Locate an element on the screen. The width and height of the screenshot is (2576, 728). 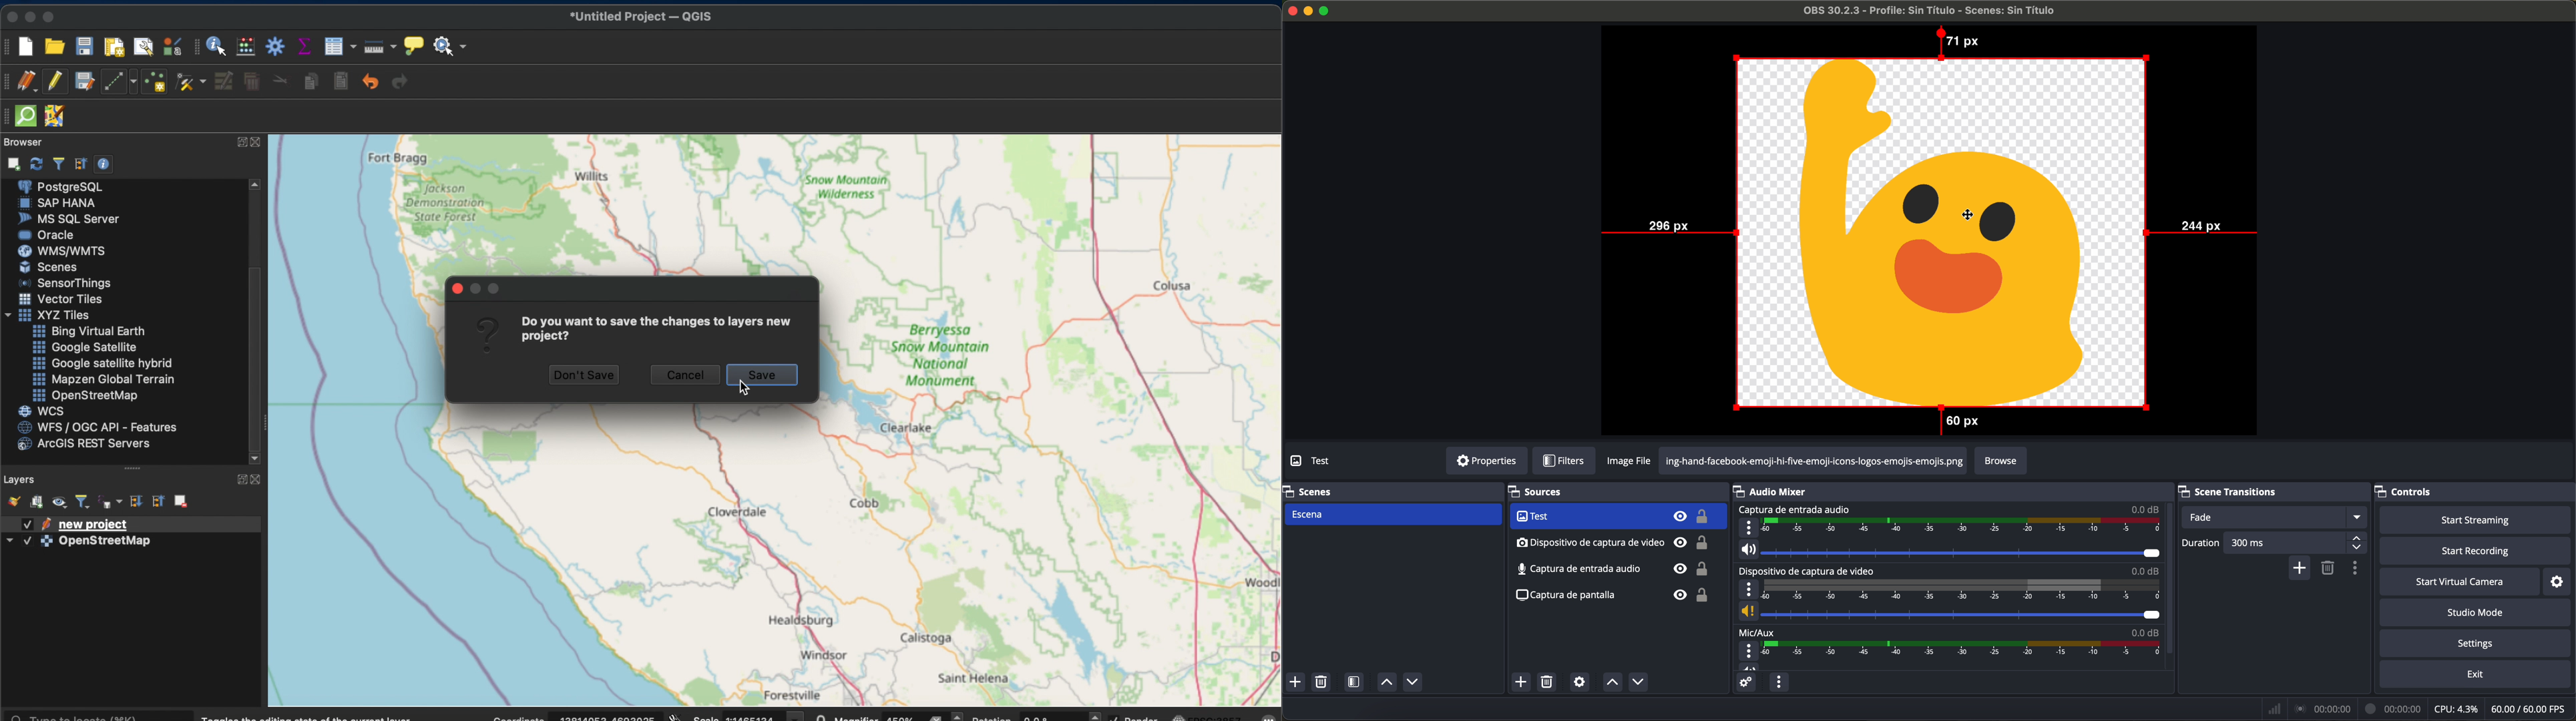
project toolbar is located at coordinates (8, 45).